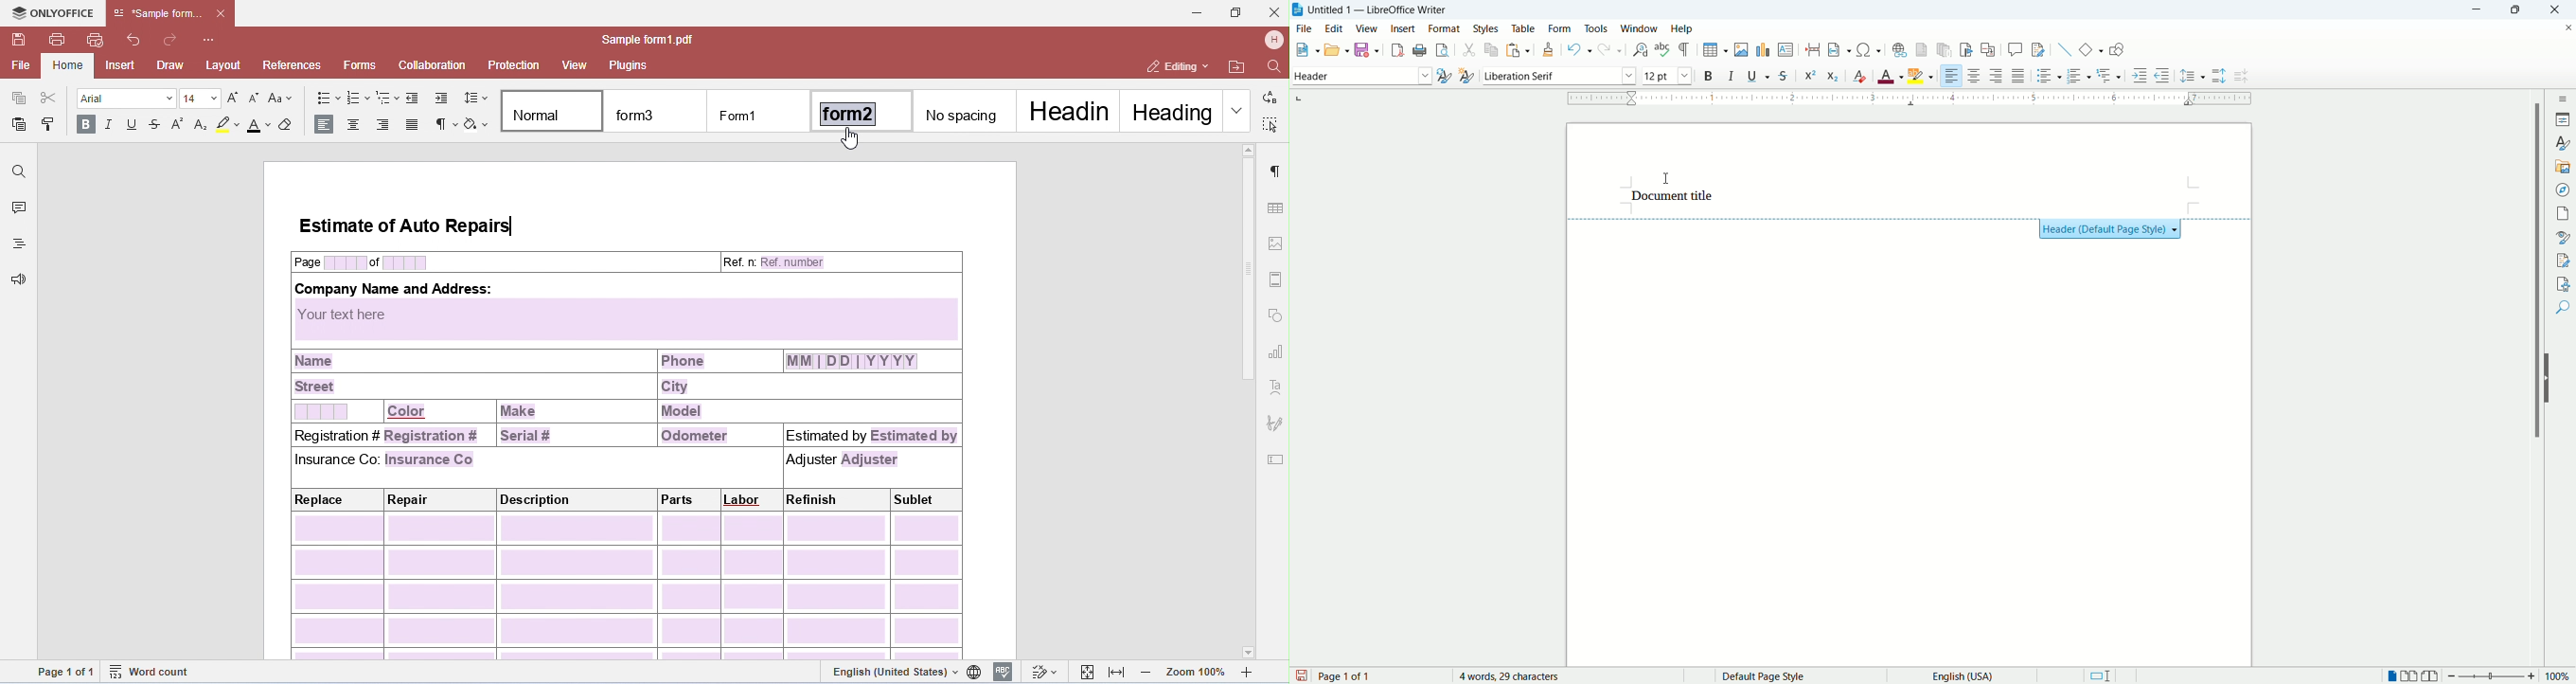 The image size is (2576, 700). Describe the element at coordinates (1983, 675) in the screenshot. I see `text language` at that location.